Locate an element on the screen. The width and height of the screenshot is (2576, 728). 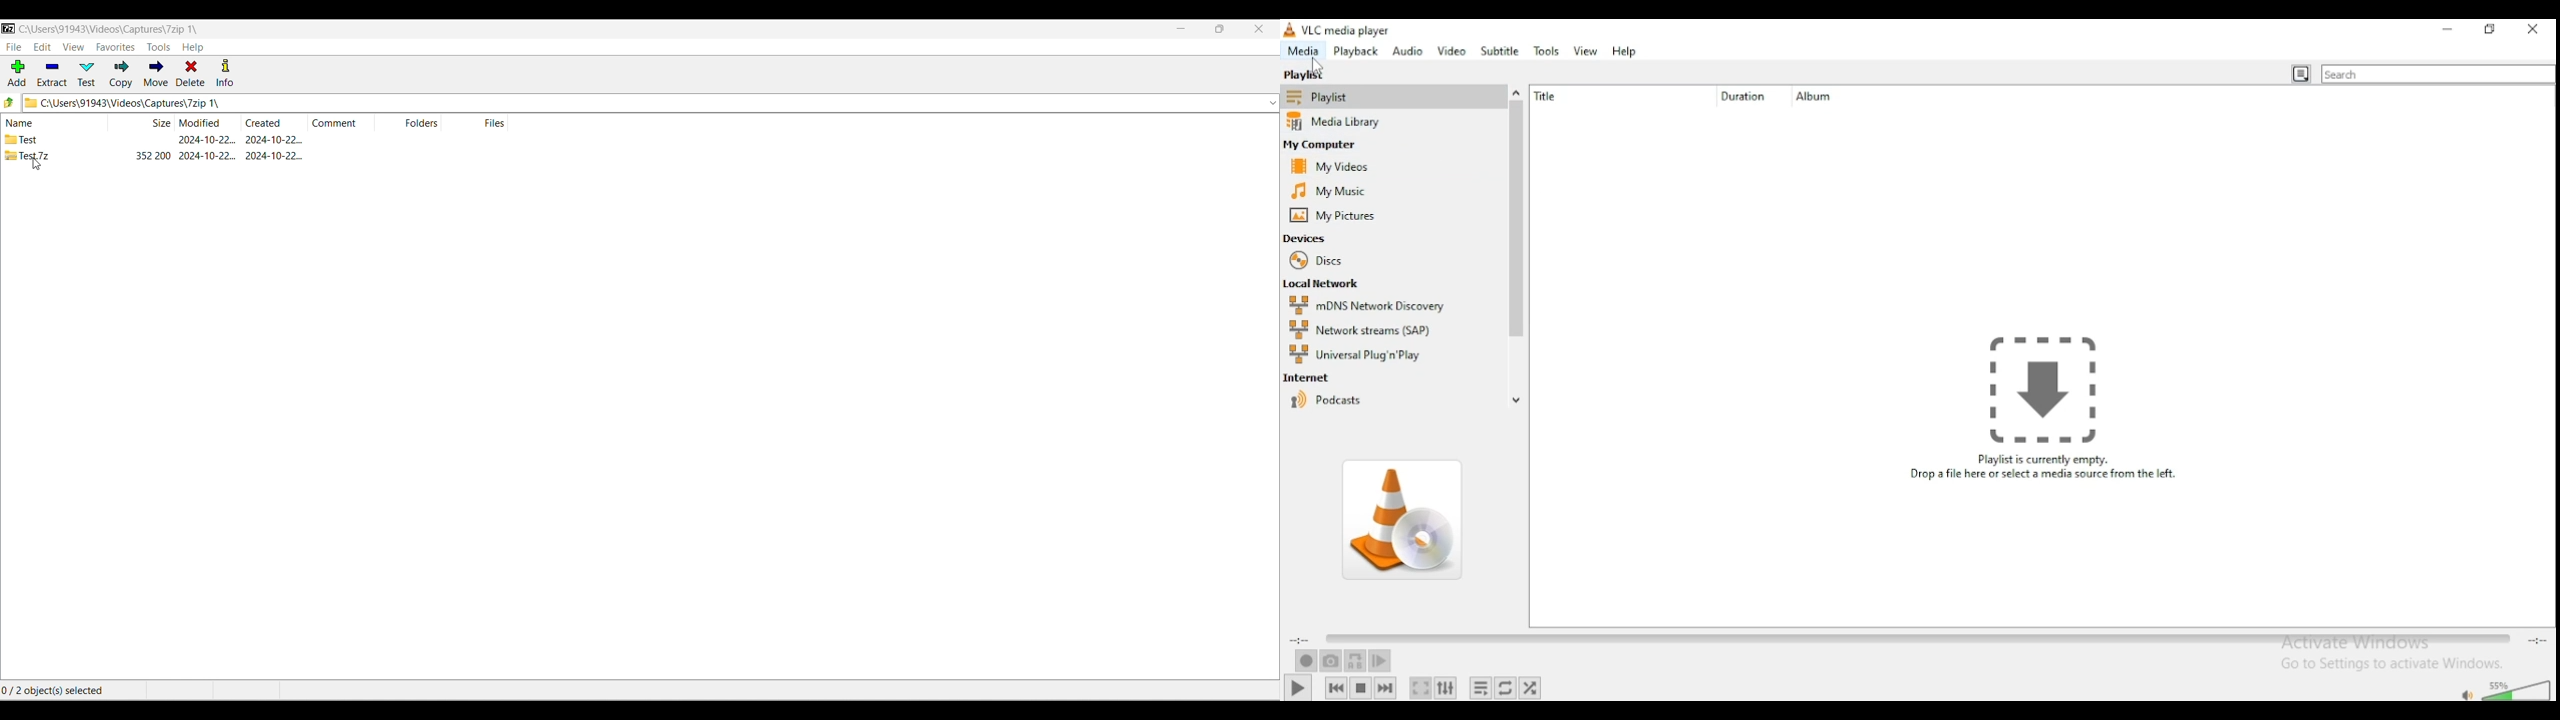
stop is located at coordinates (1362, 688).